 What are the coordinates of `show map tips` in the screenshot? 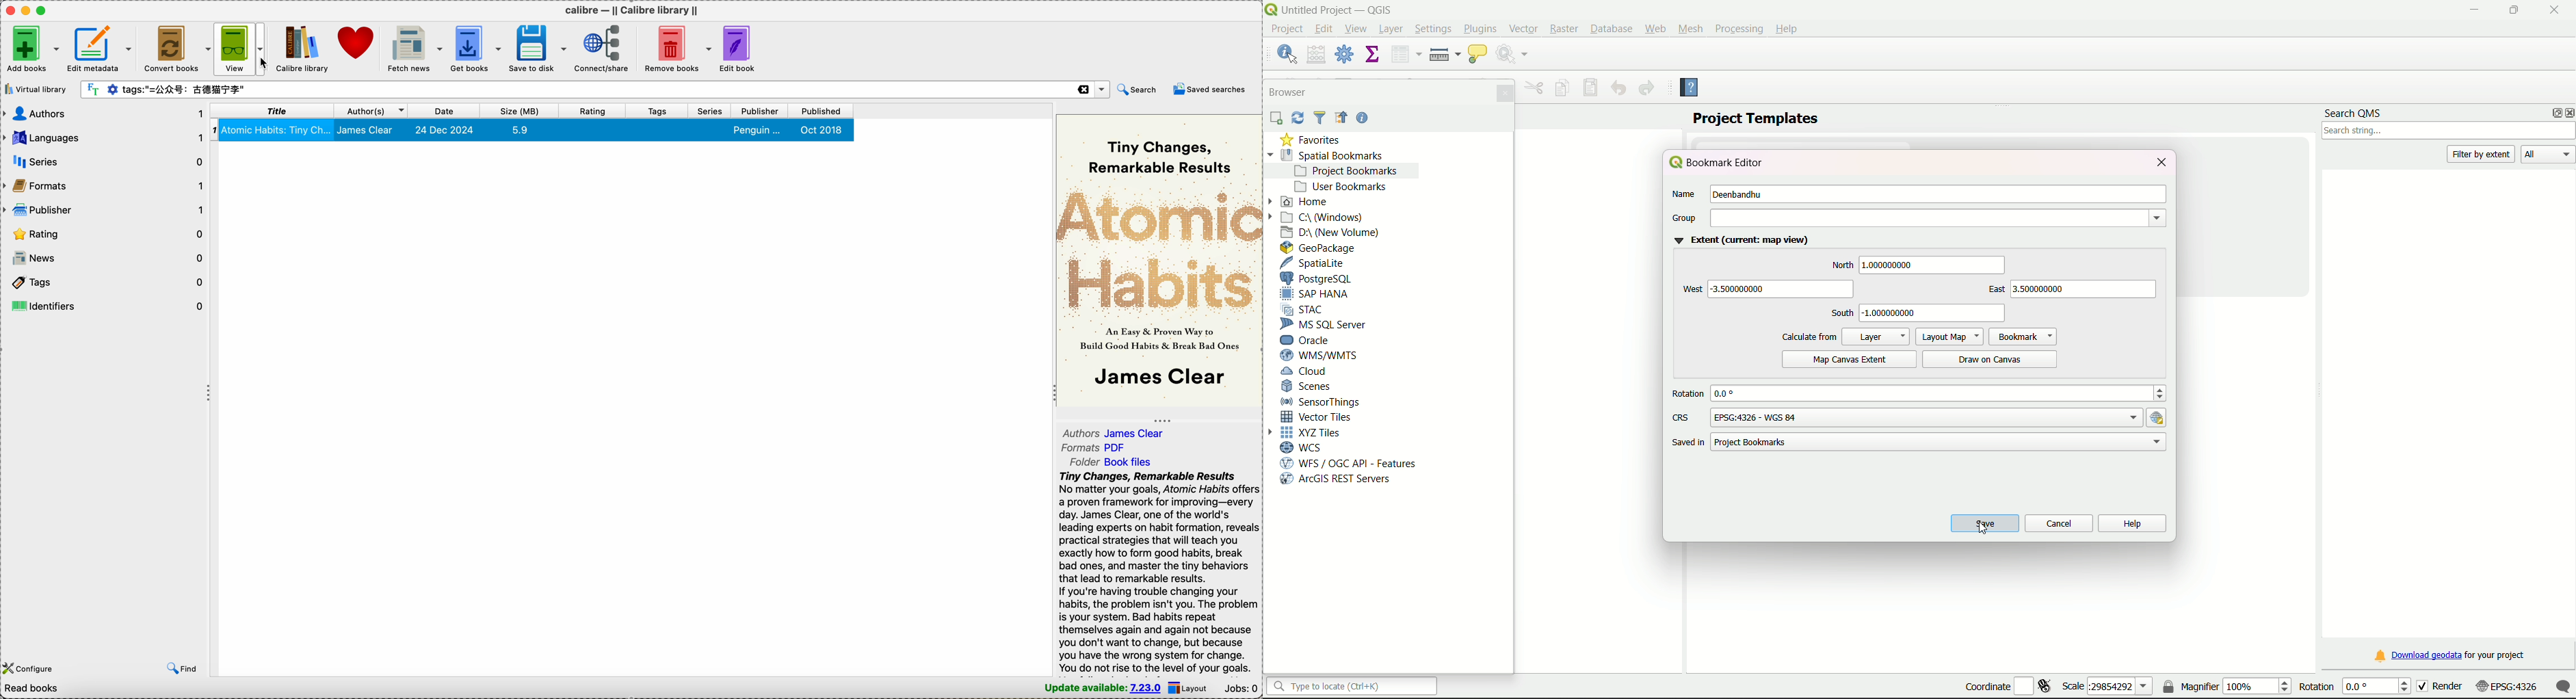 It's located at (1477, 55).